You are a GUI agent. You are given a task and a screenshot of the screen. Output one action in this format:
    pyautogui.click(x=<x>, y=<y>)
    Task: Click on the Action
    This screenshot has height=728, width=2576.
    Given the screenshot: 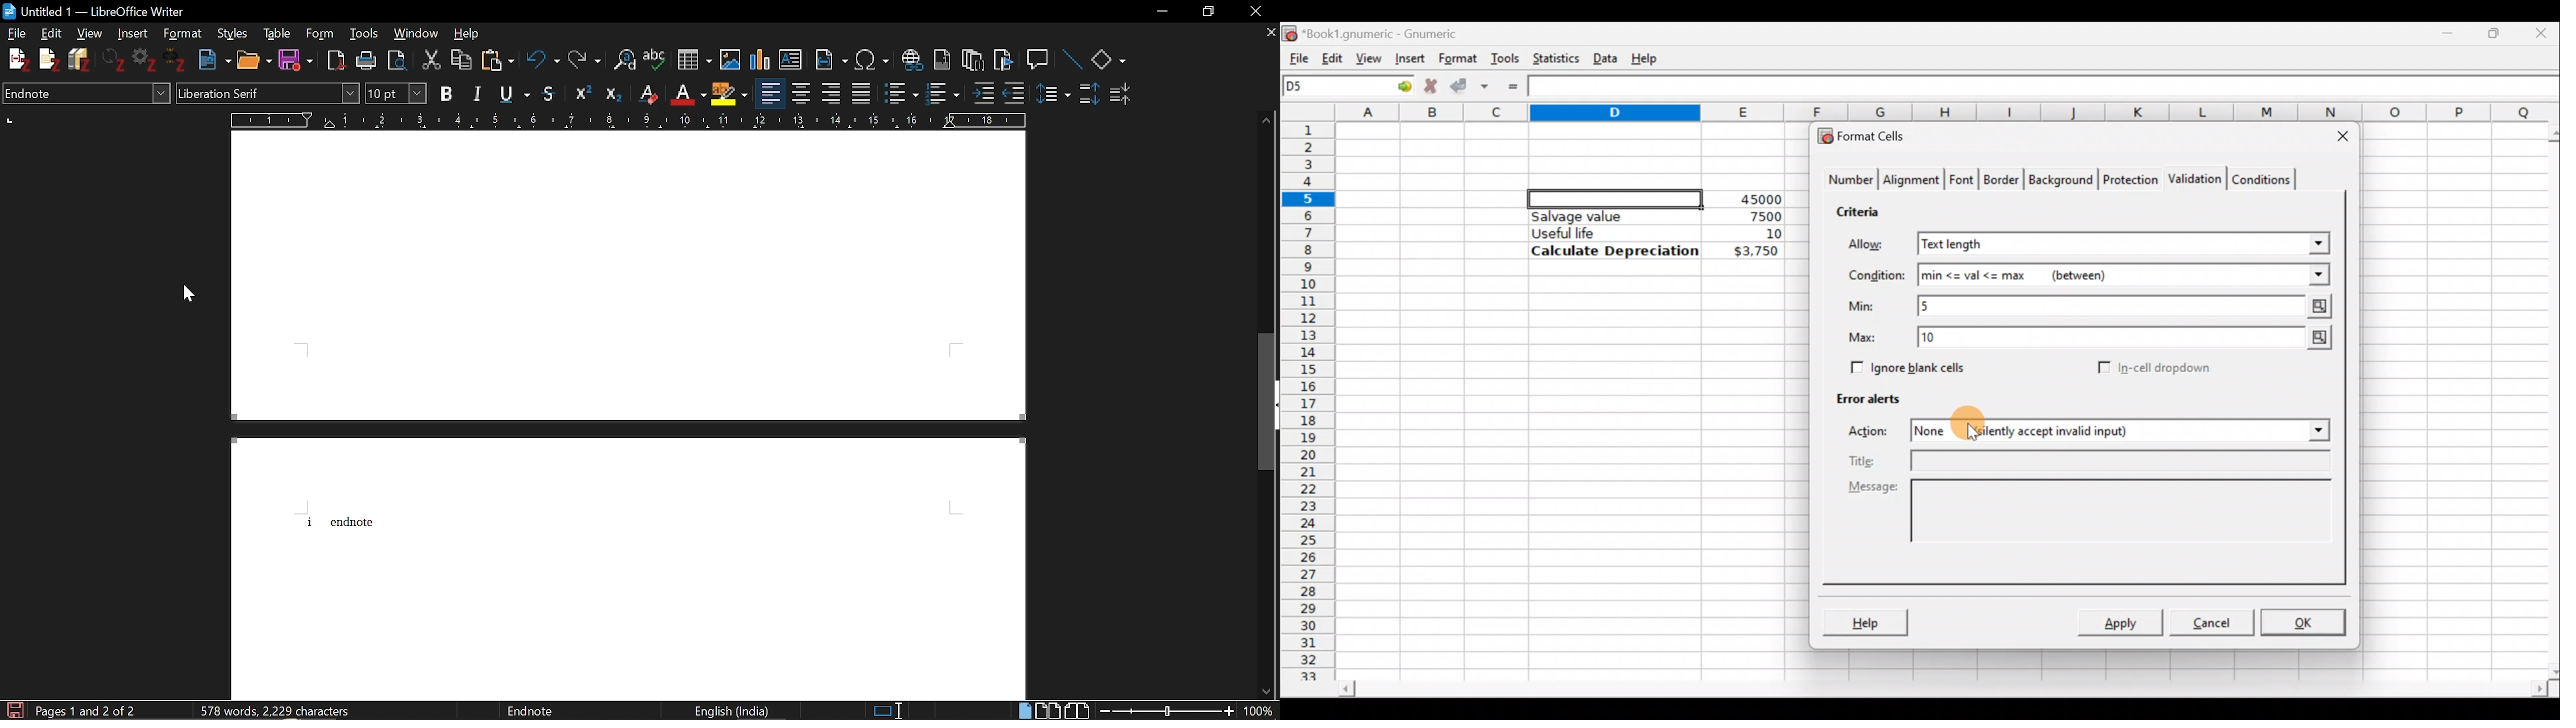 What is the action you would take?
    pyautogui.click(x=1876, y=433)
    